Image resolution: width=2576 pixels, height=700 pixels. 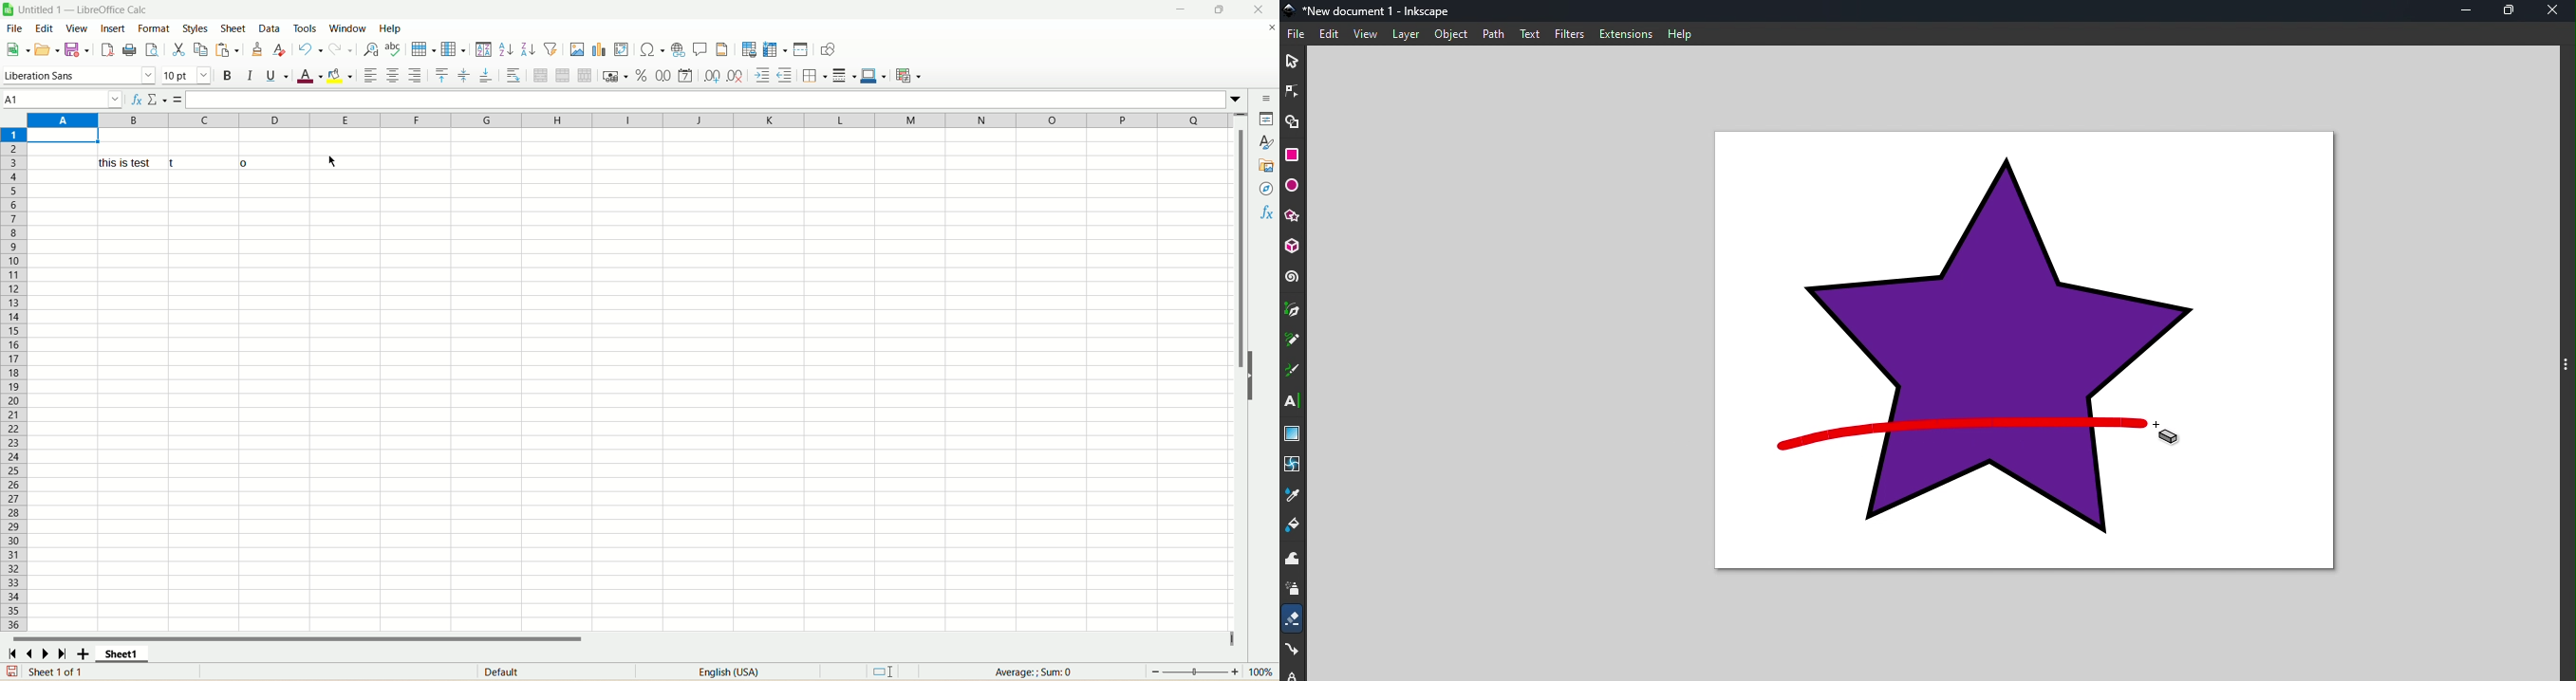 I want to click on find and replace, so click(x=370, y=49).